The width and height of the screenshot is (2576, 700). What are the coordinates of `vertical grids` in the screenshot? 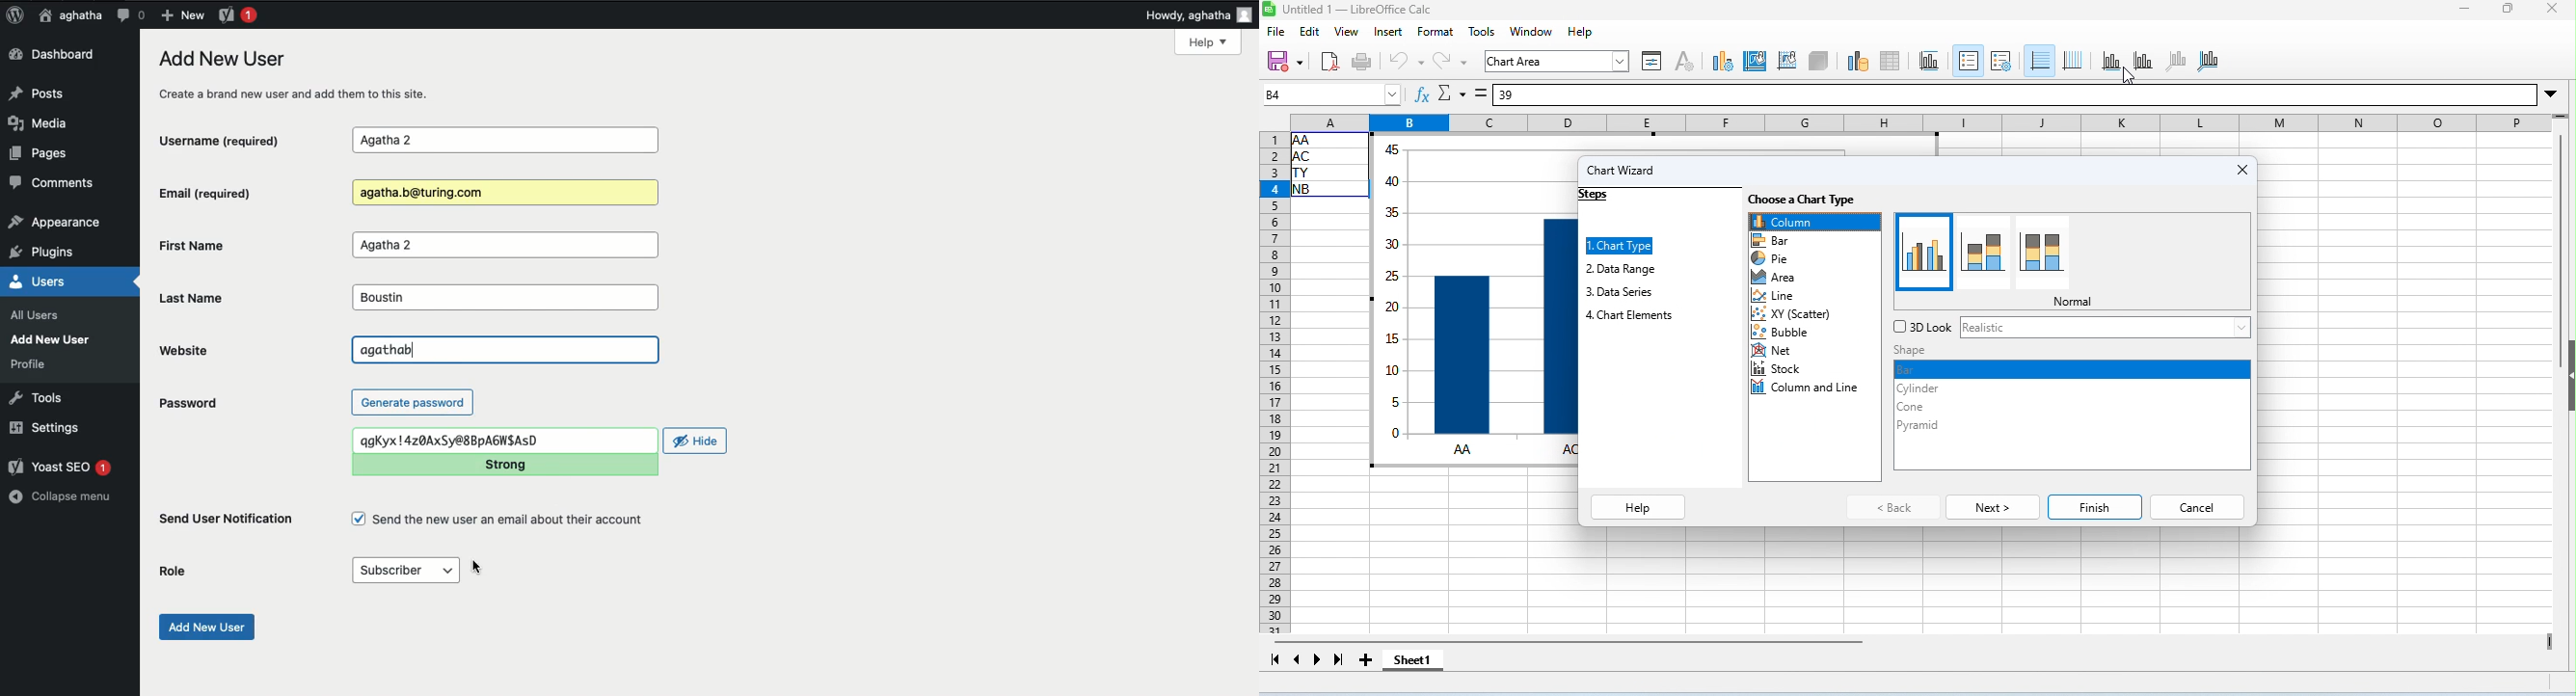 It's located at (2078, 59).